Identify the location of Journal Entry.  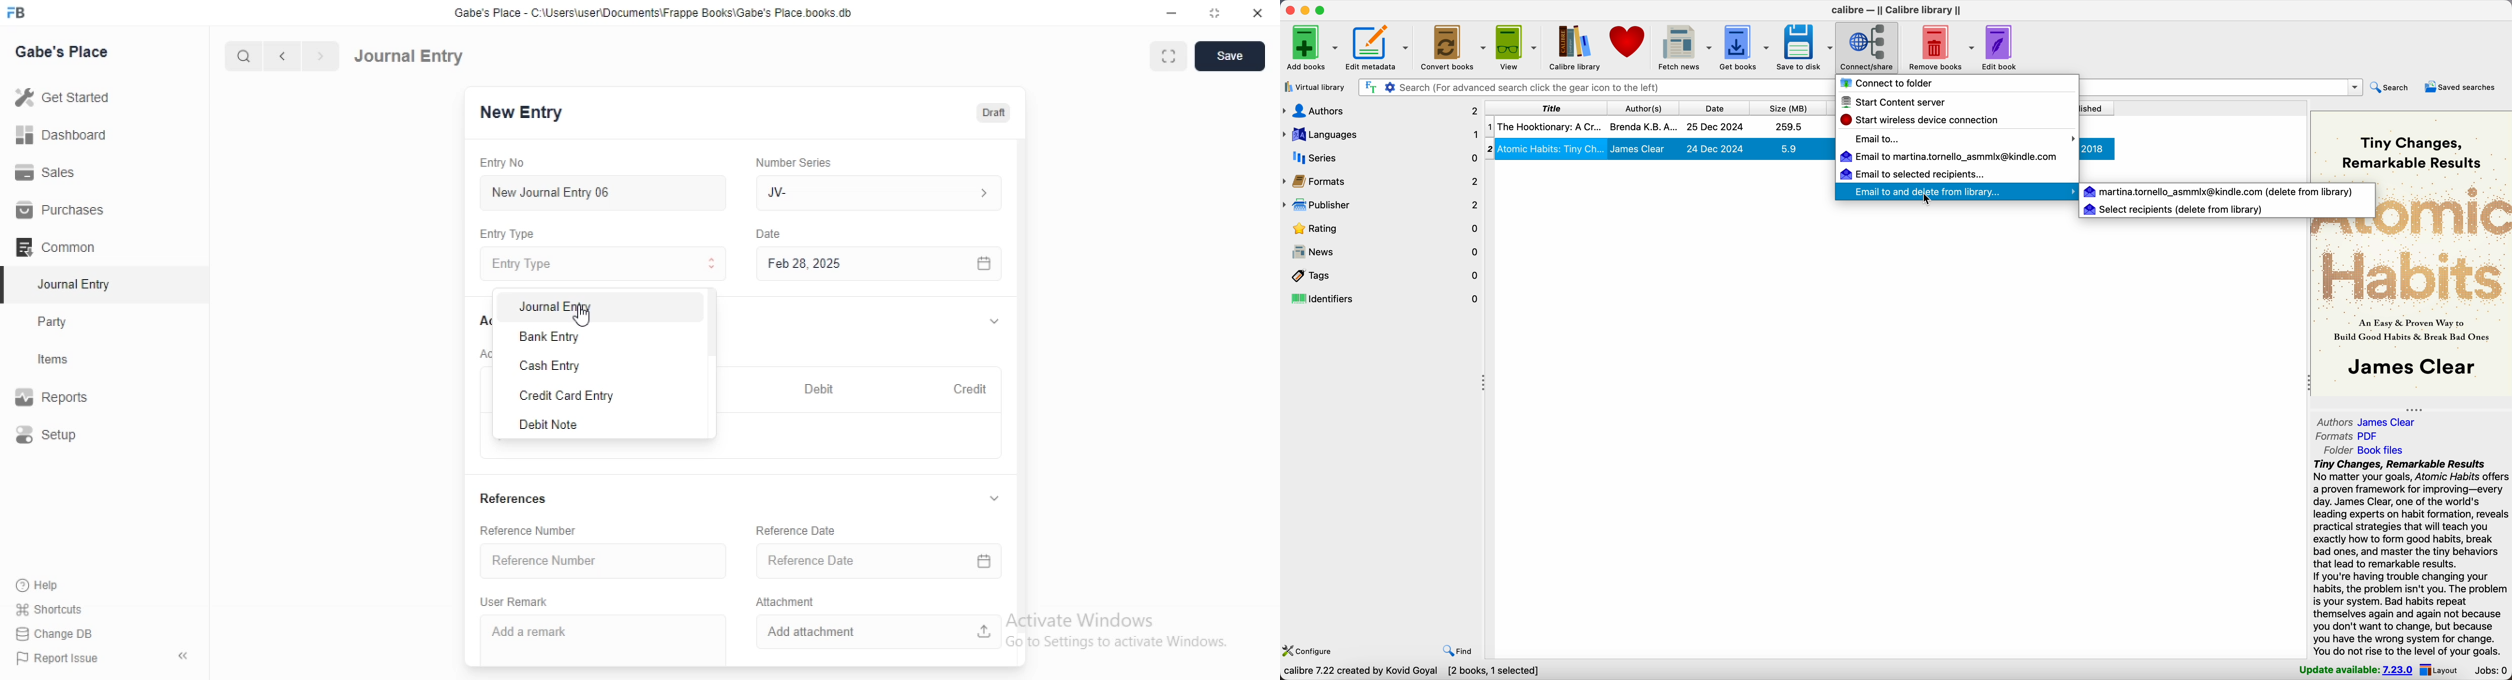
(65, 286).